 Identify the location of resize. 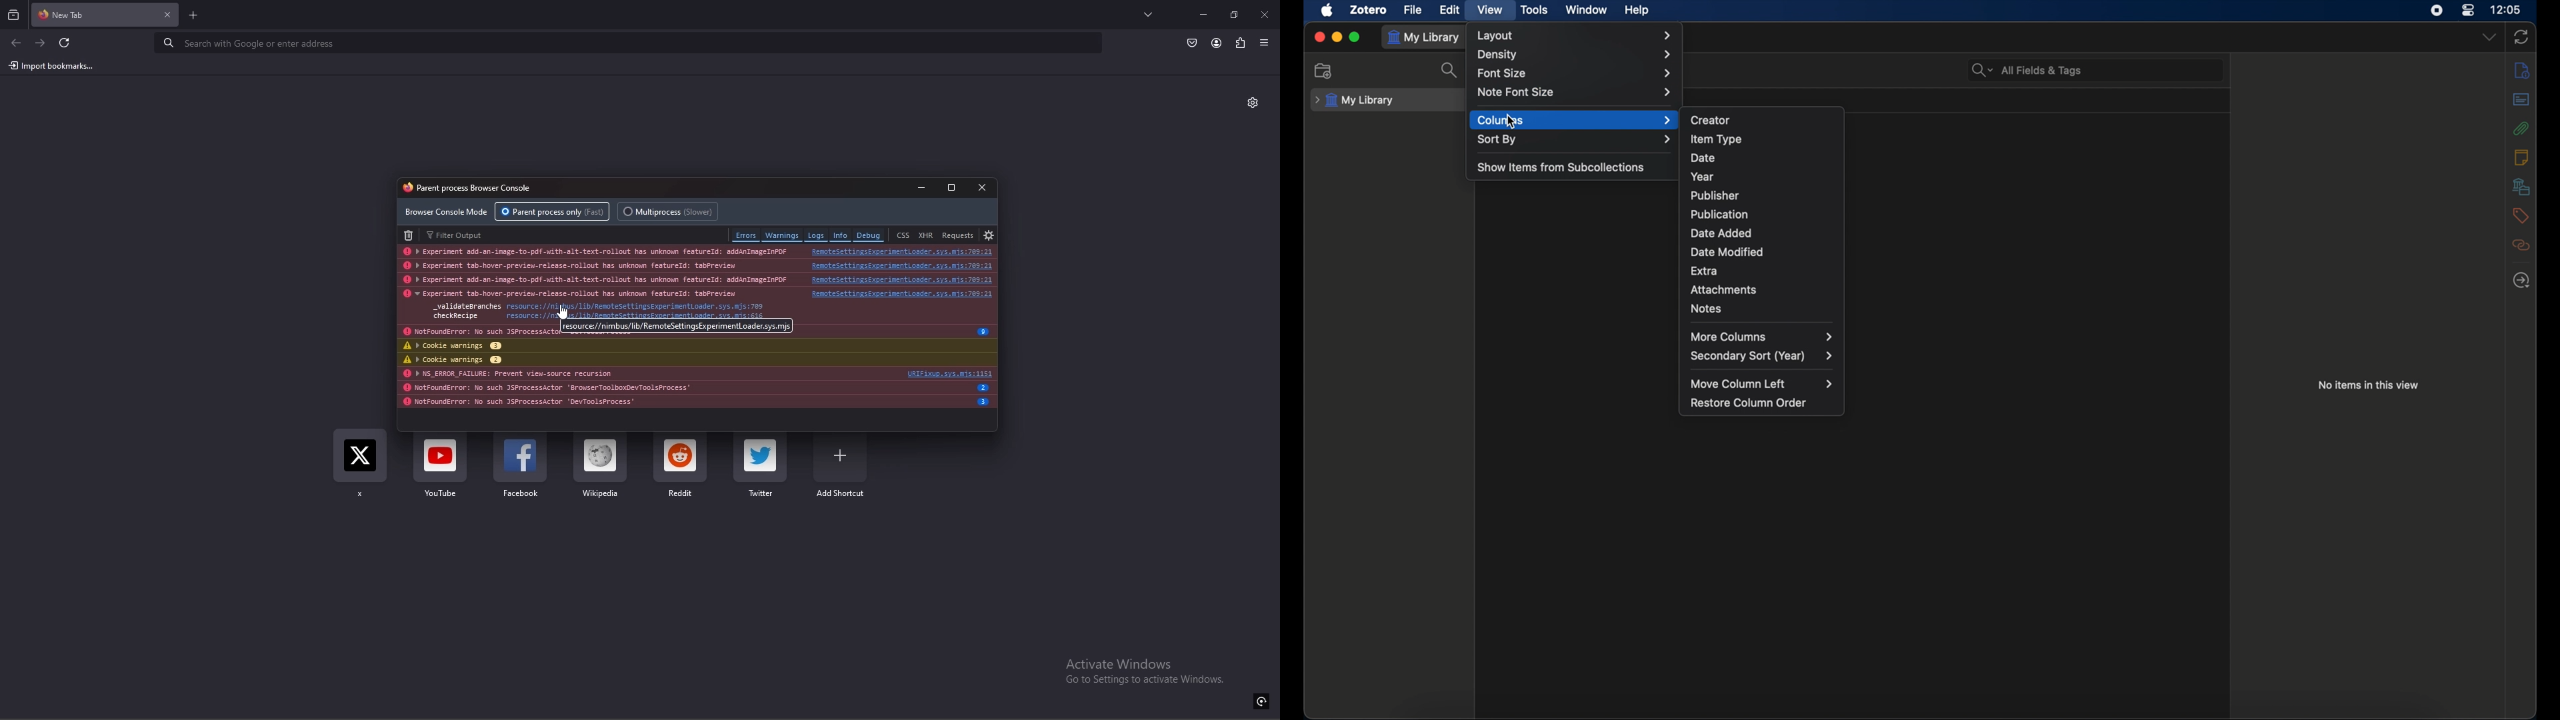
(1234, 14).